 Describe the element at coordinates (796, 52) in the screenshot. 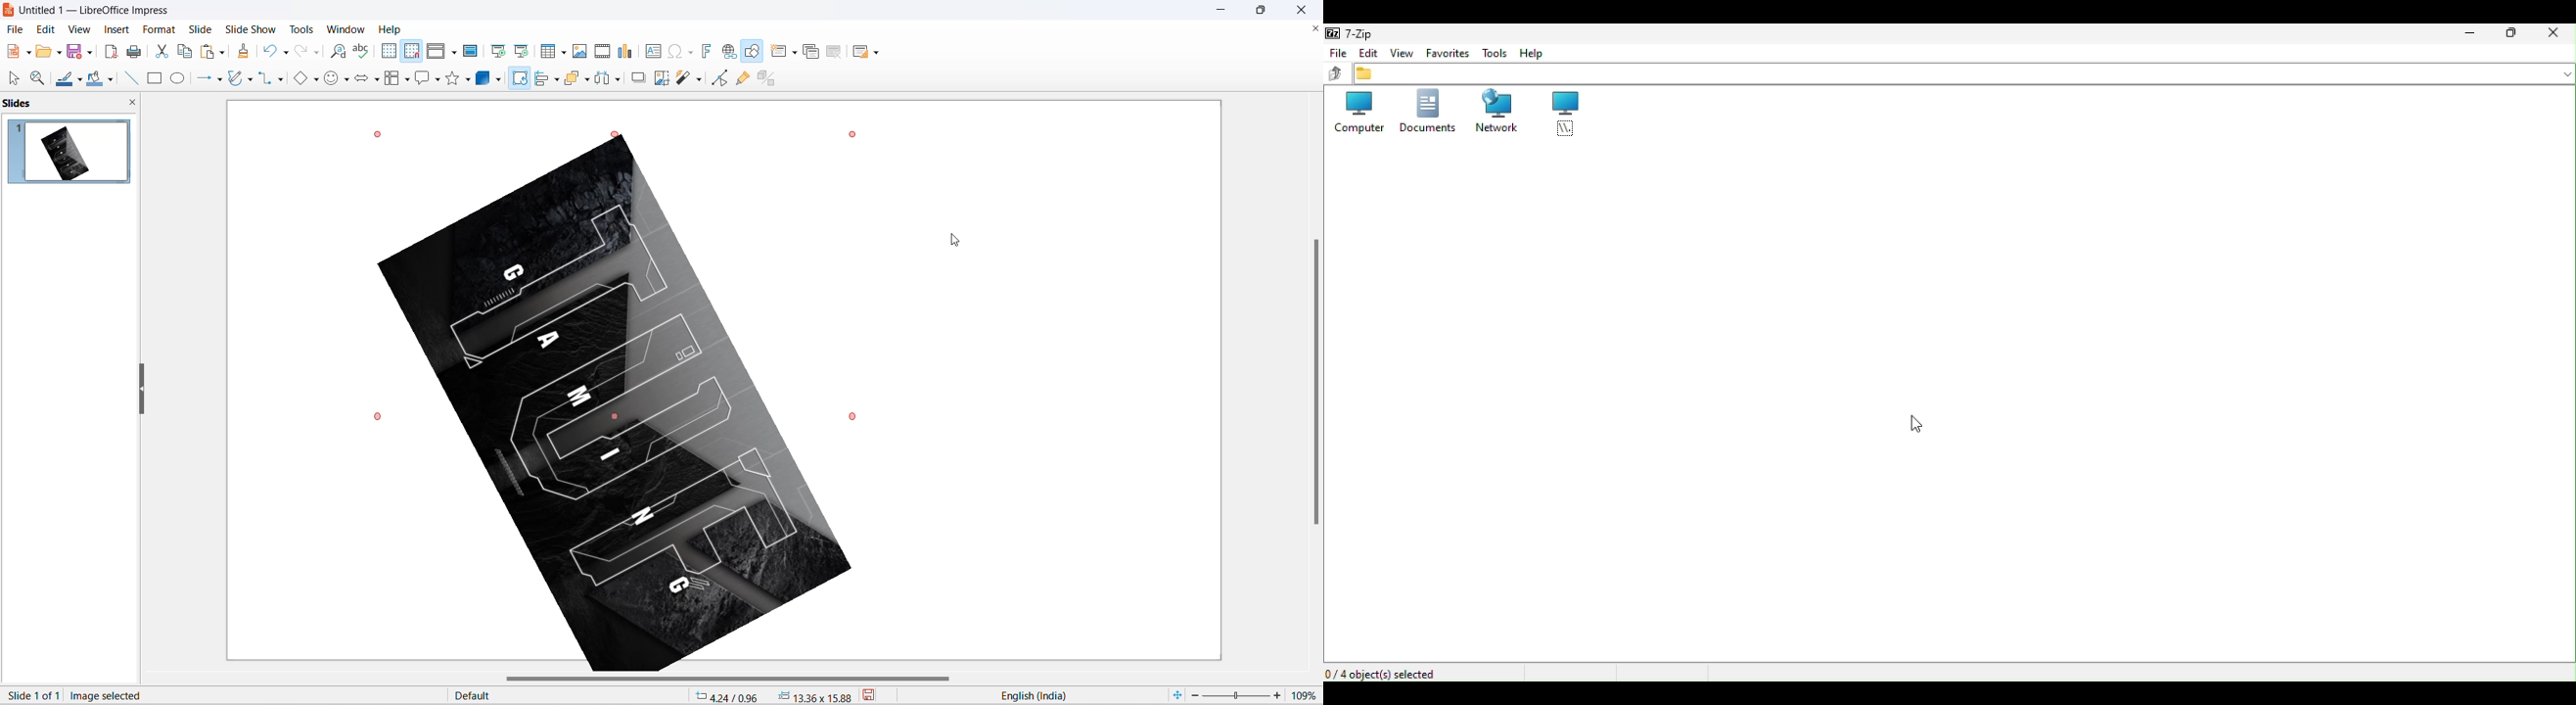

I see `new slide options` at that location.